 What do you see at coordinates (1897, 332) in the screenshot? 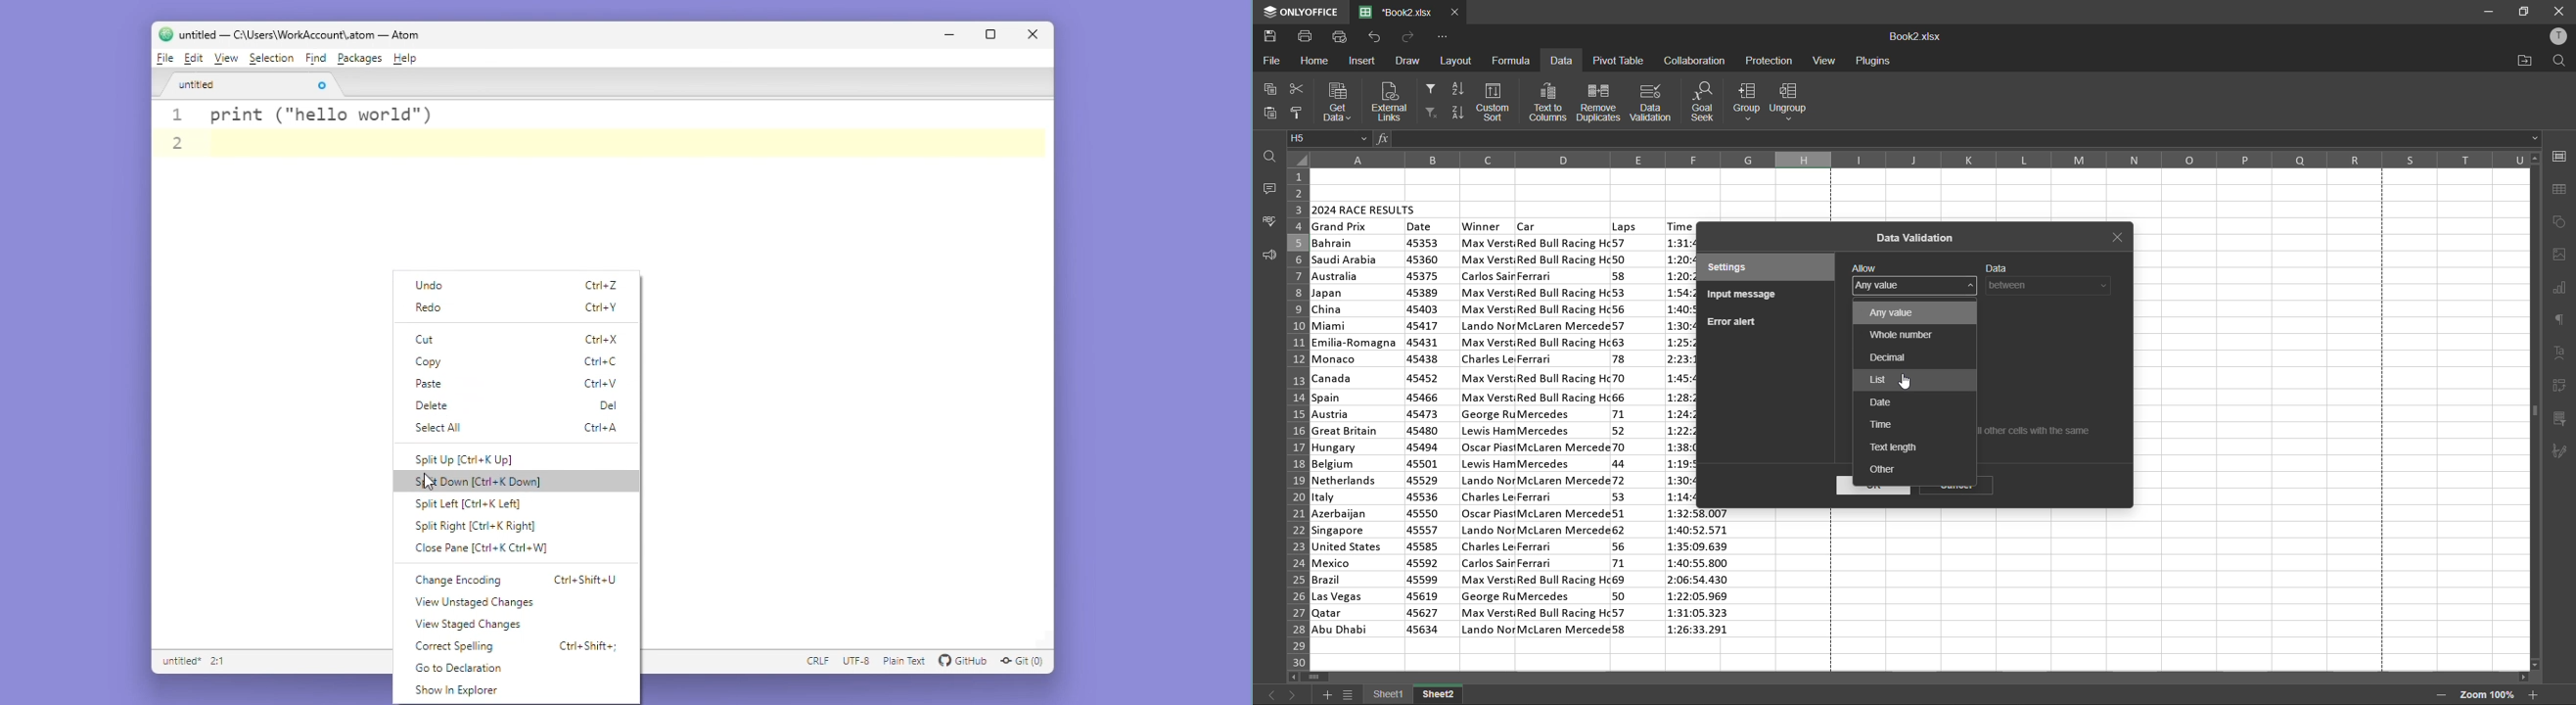
I see `whole number` at bounding box center [1897, 332].